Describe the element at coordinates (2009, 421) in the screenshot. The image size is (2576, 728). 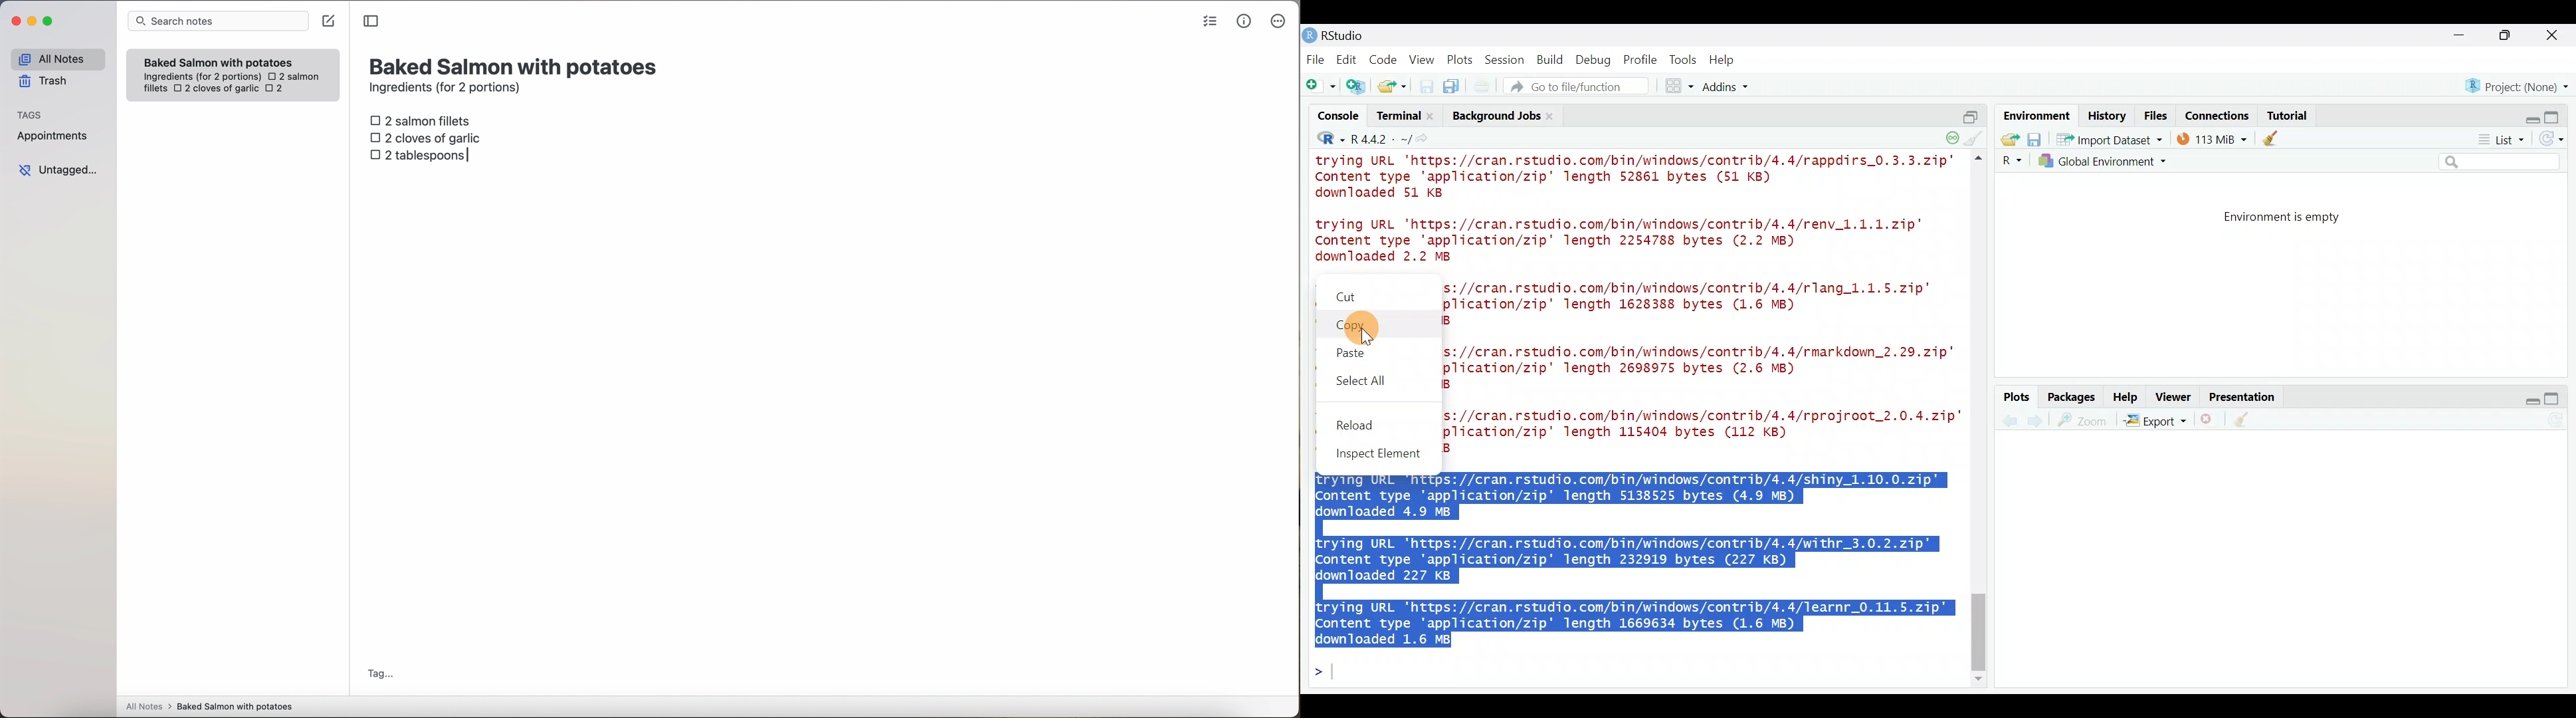
I see `next plot` at that location.